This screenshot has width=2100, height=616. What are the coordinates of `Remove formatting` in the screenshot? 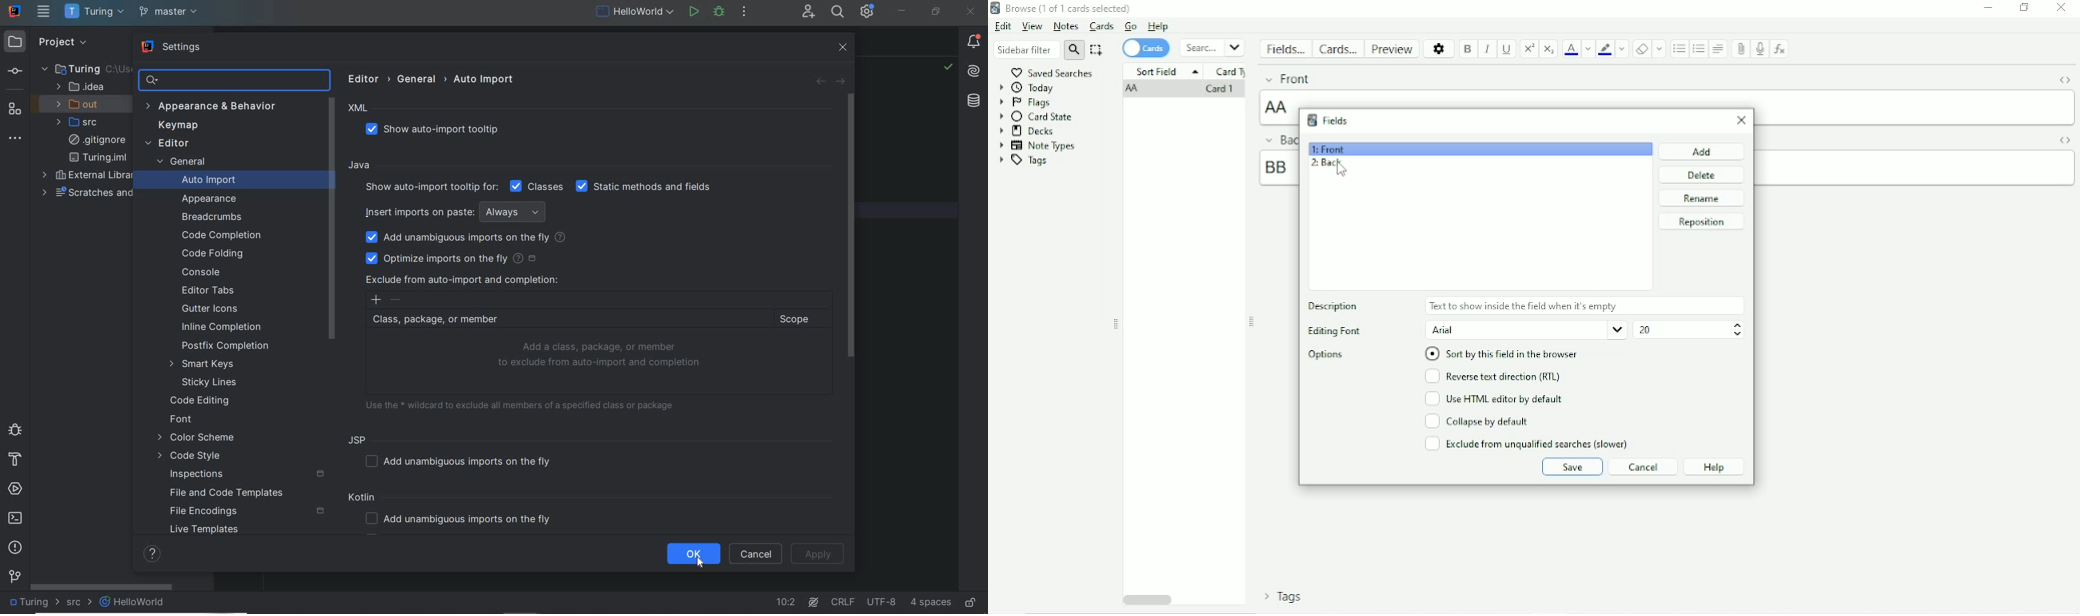 It's located at (1642, 49).